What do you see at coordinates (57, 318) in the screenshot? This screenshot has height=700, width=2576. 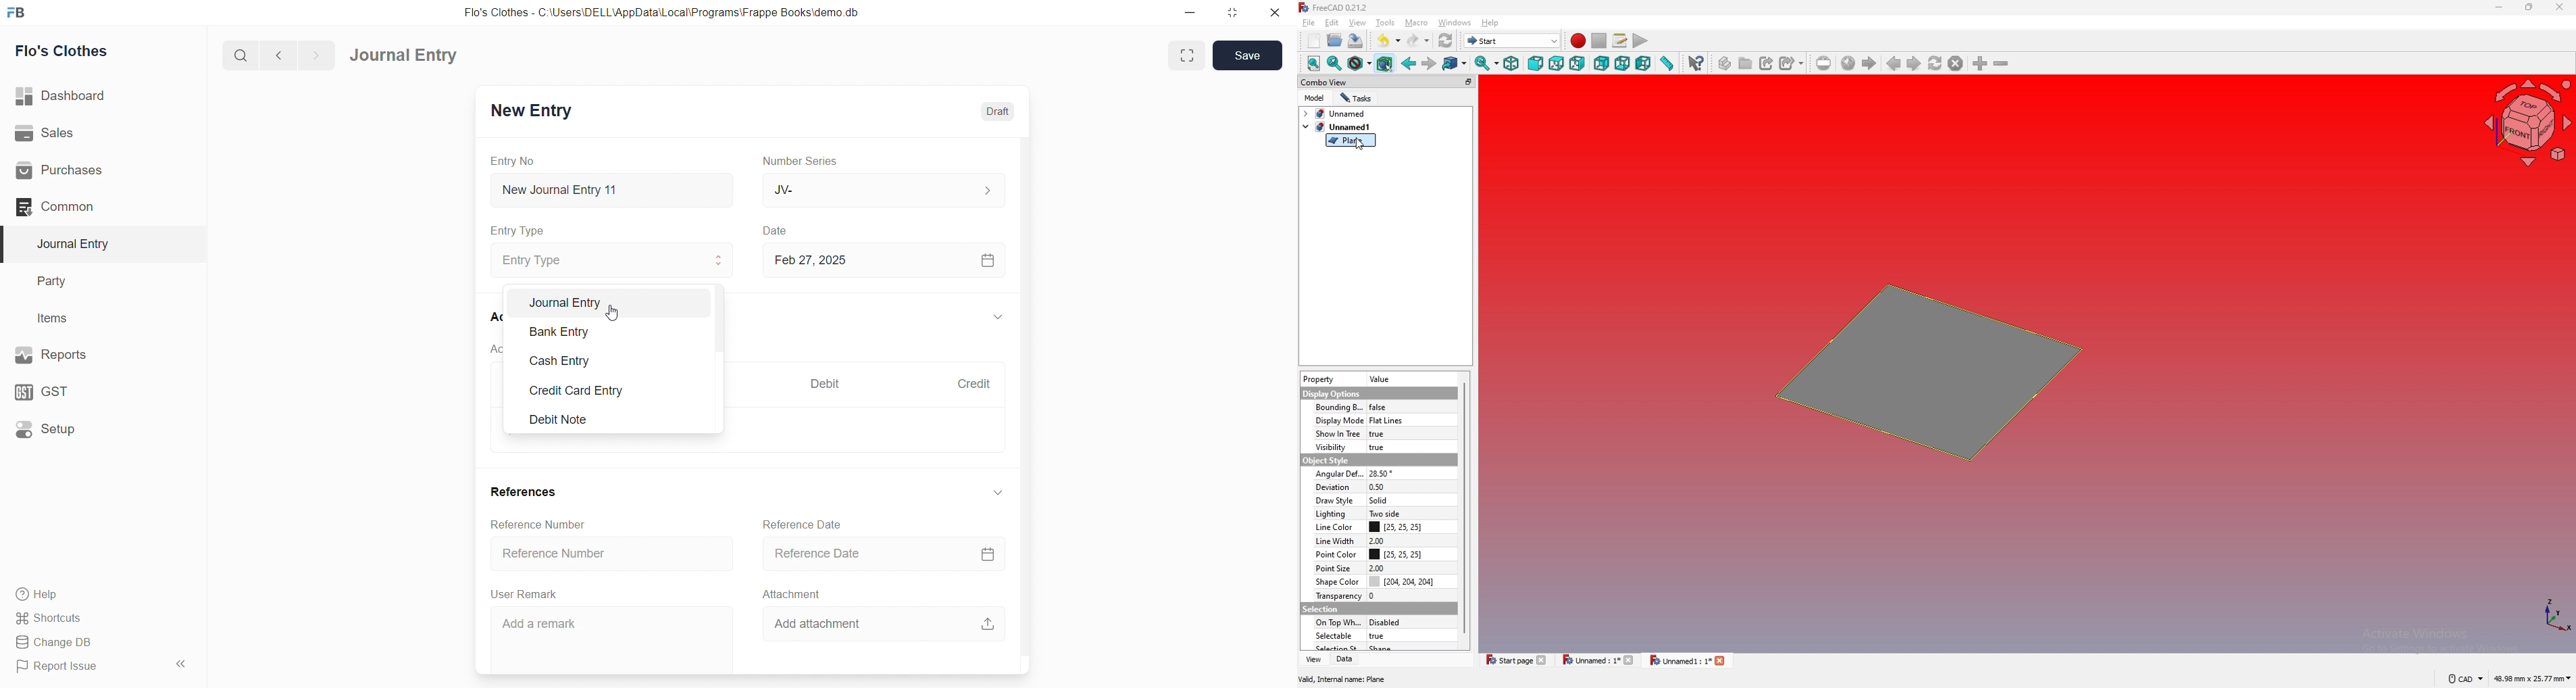 I see `Items` at bounding box center [57, 318].